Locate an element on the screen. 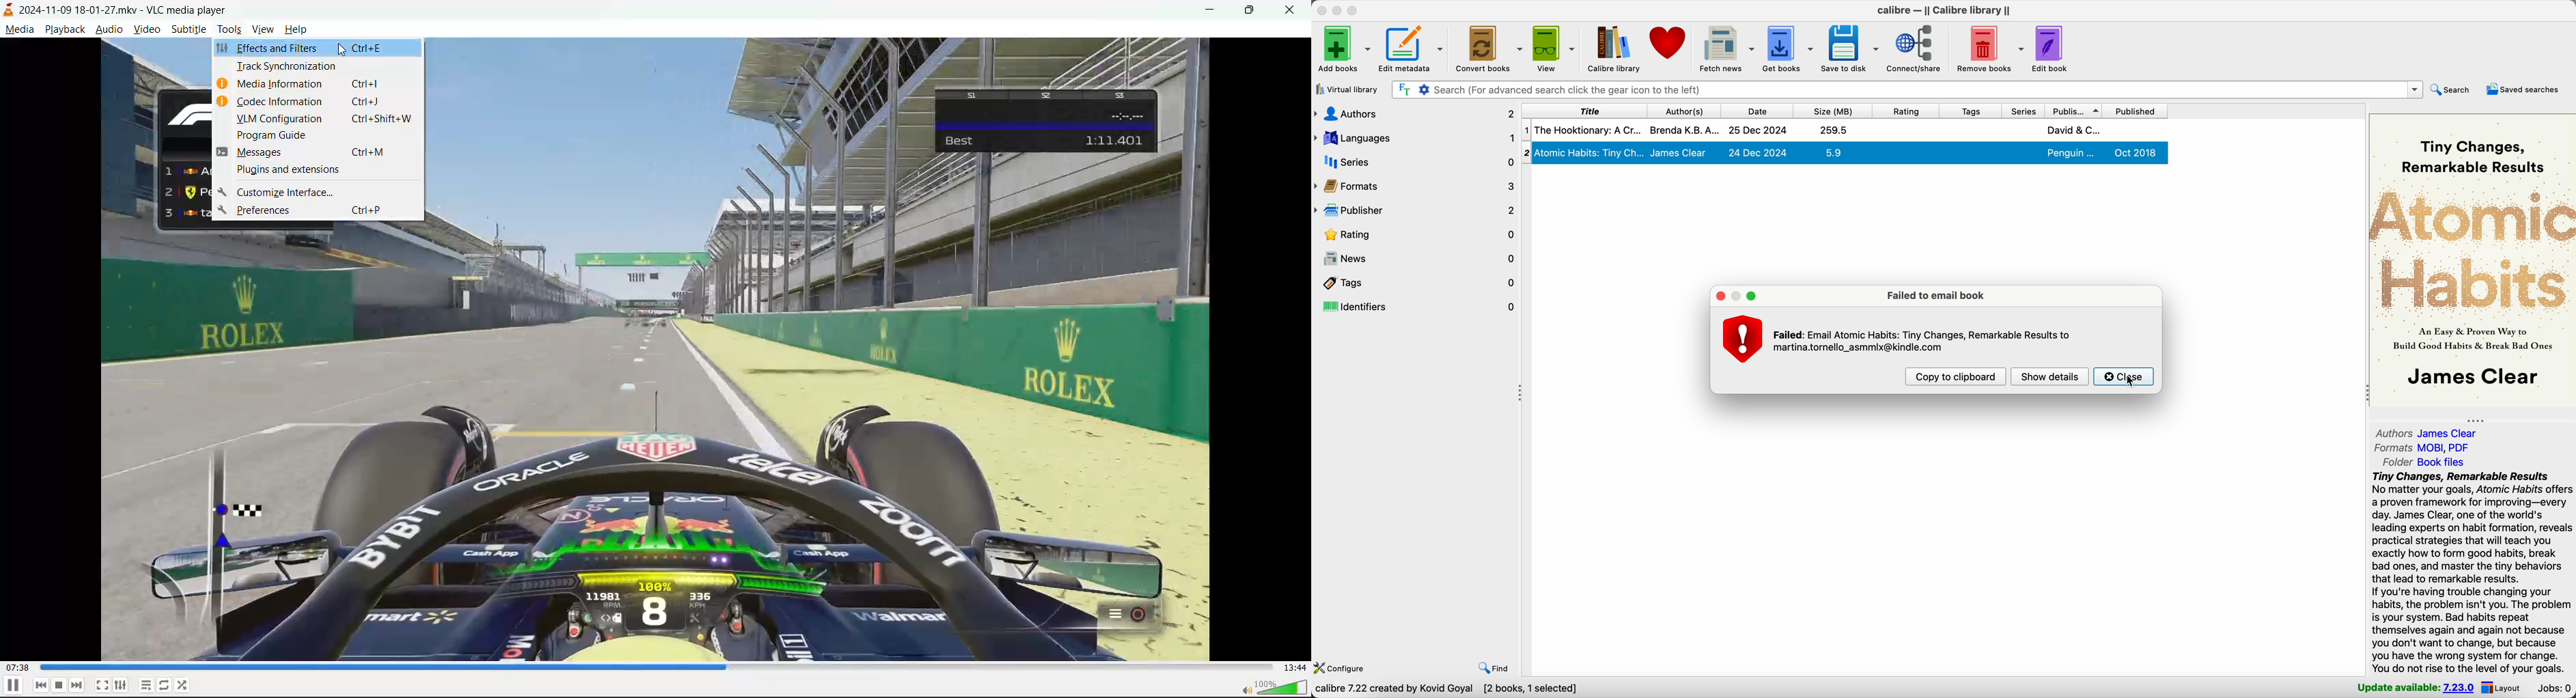 This screenshot has height=700, width=2576. icon is located at coordinates (223, 102).